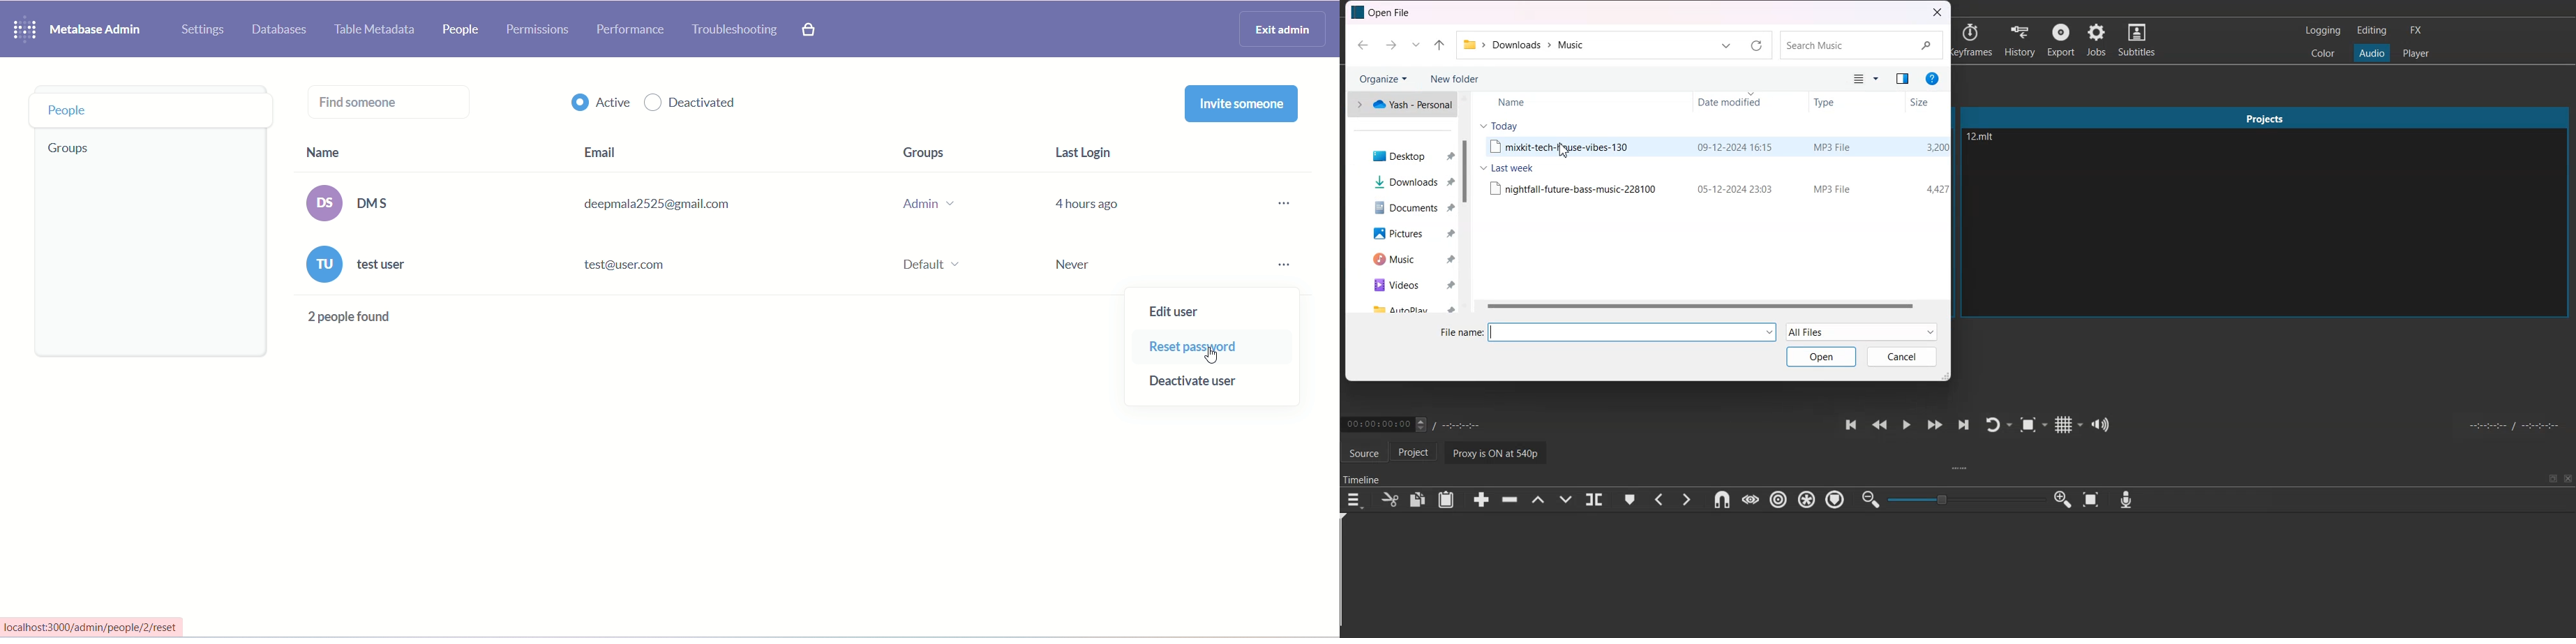 The image size is (2576, 644). Describe the element at coordinates (1279, 29) in the screenshot. I see `exit admin` at that location.